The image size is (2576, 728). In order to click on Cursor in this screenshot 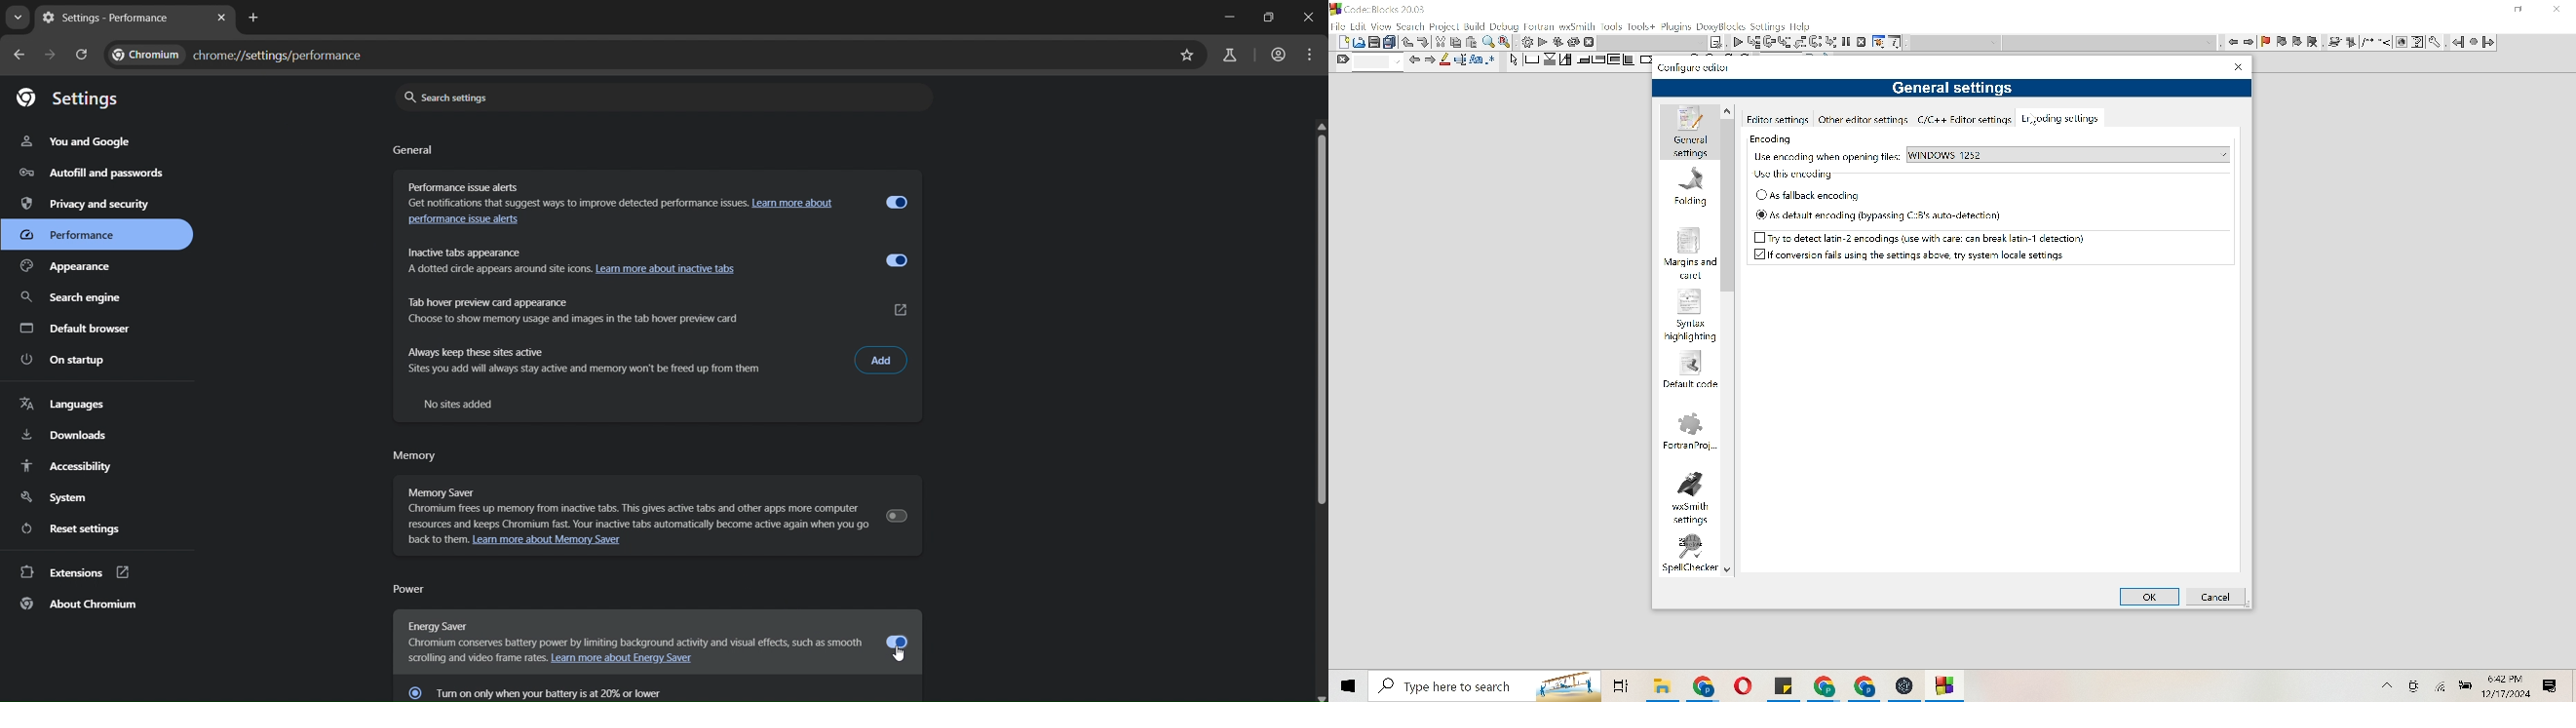, I will do `click(2035, 121)`.